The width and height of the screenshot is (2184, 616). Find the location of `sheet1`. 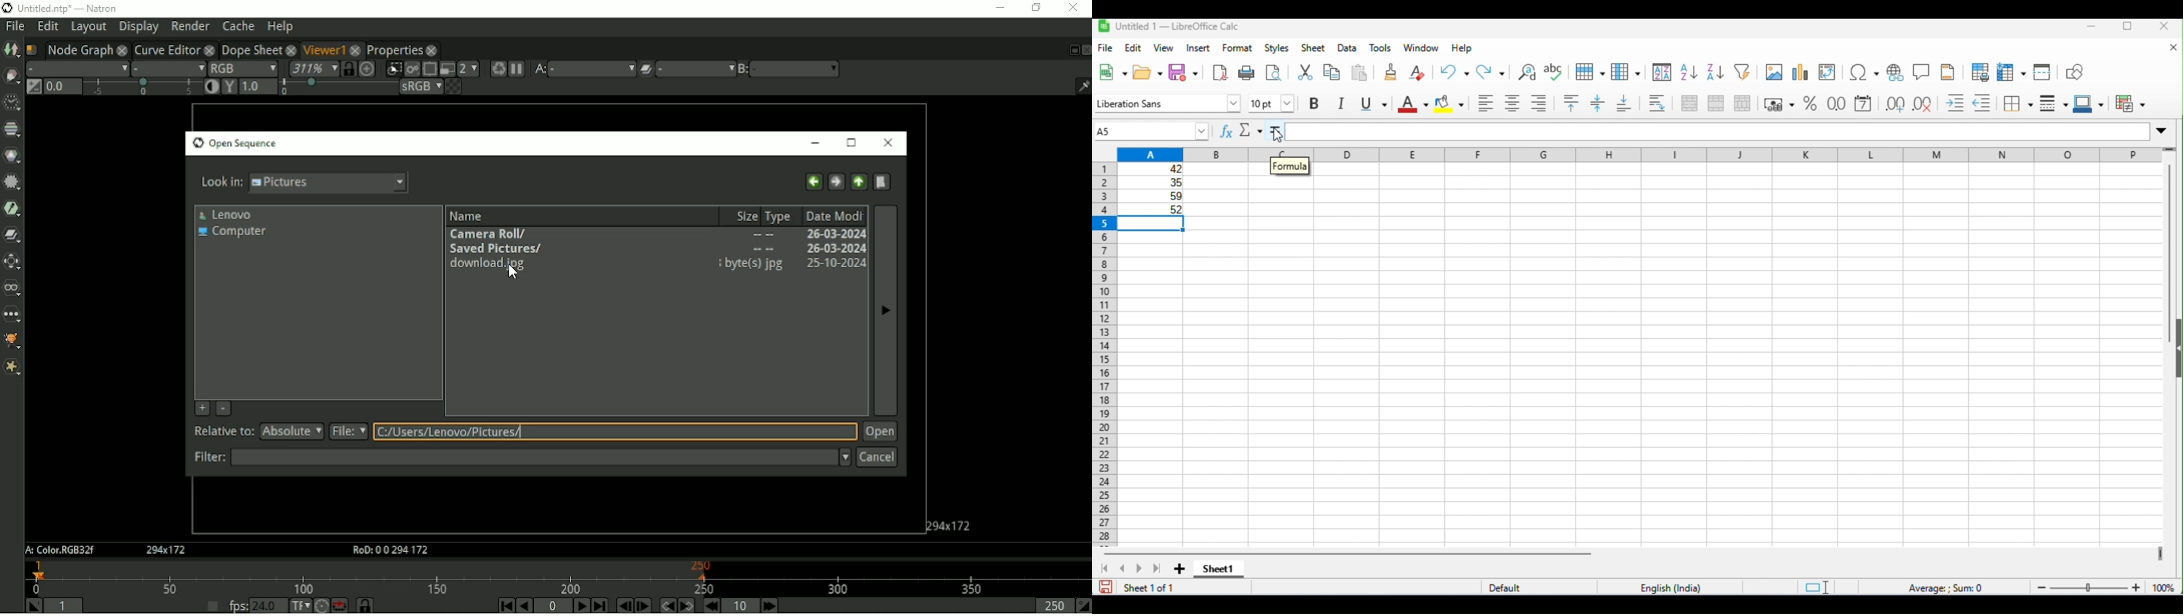

sheet1 is located at coordinates (1219, 571).